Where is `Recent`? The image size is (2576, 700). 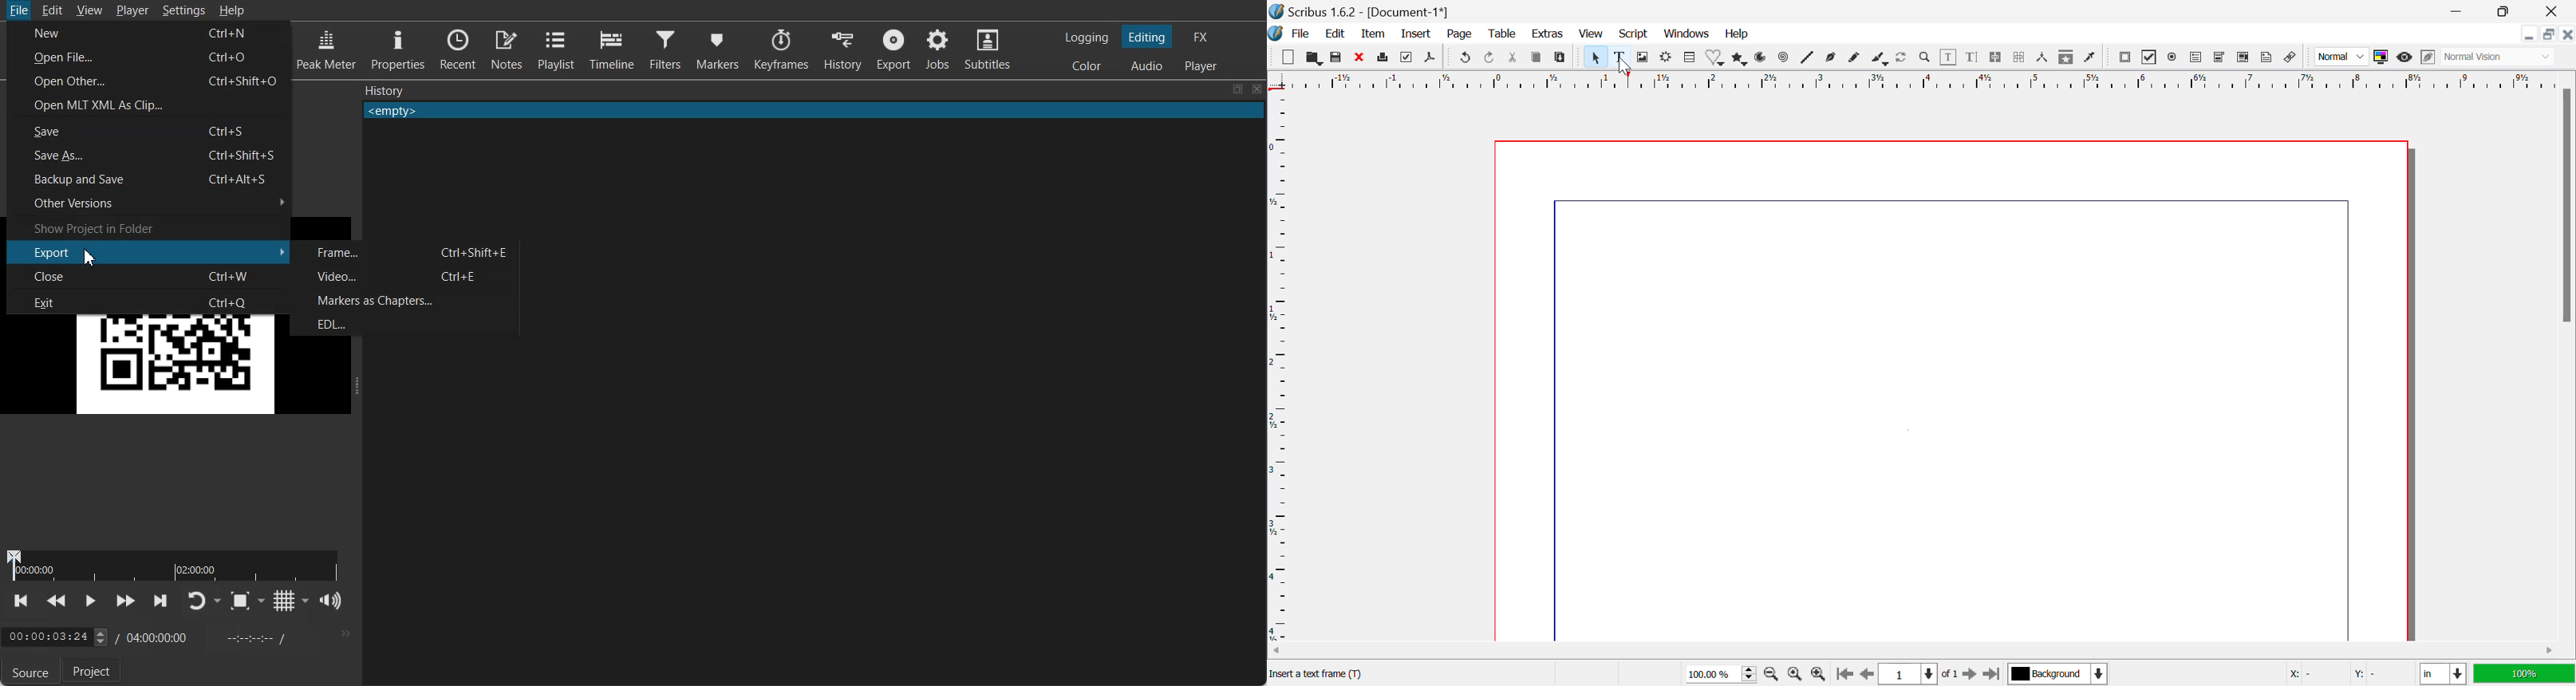 Recent is located at coordinates (458, 48).